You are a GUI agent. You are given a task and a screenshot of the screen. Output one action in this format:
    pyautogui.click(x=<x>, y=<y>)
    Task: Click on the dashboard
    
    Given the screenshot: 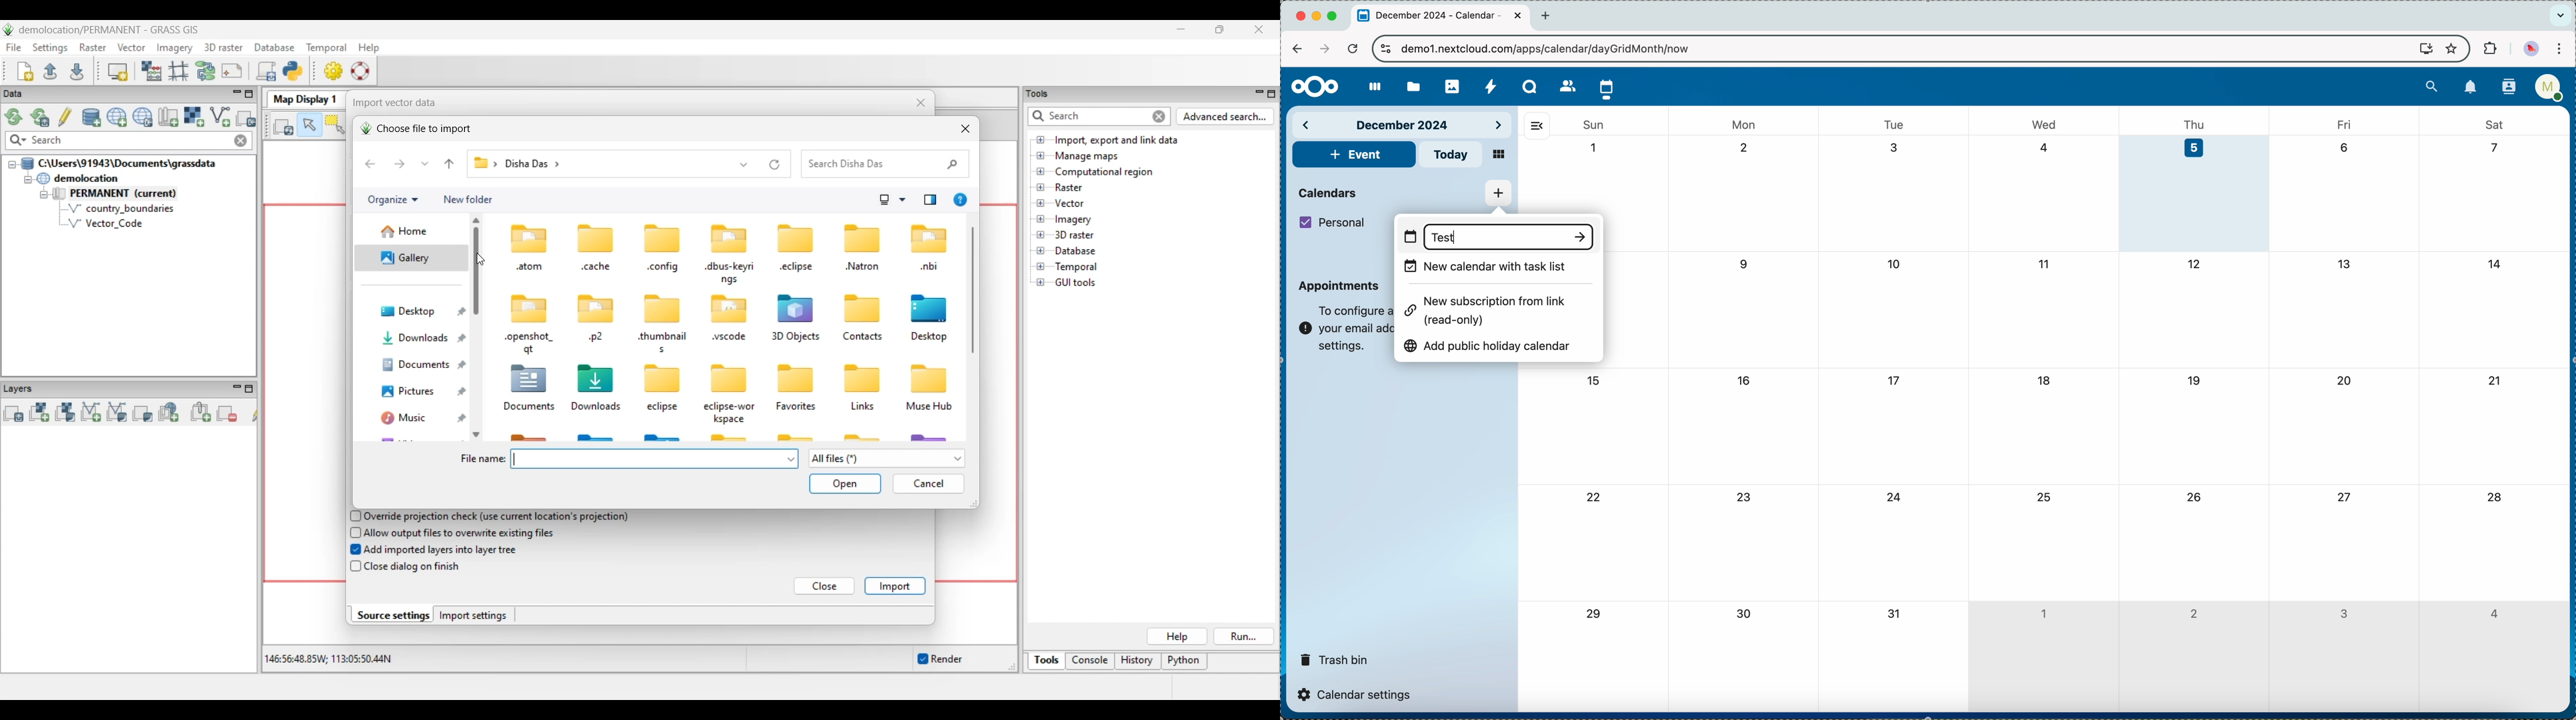 What is the action you would take?
    pyautogui.click(x=1371, y=88)
    